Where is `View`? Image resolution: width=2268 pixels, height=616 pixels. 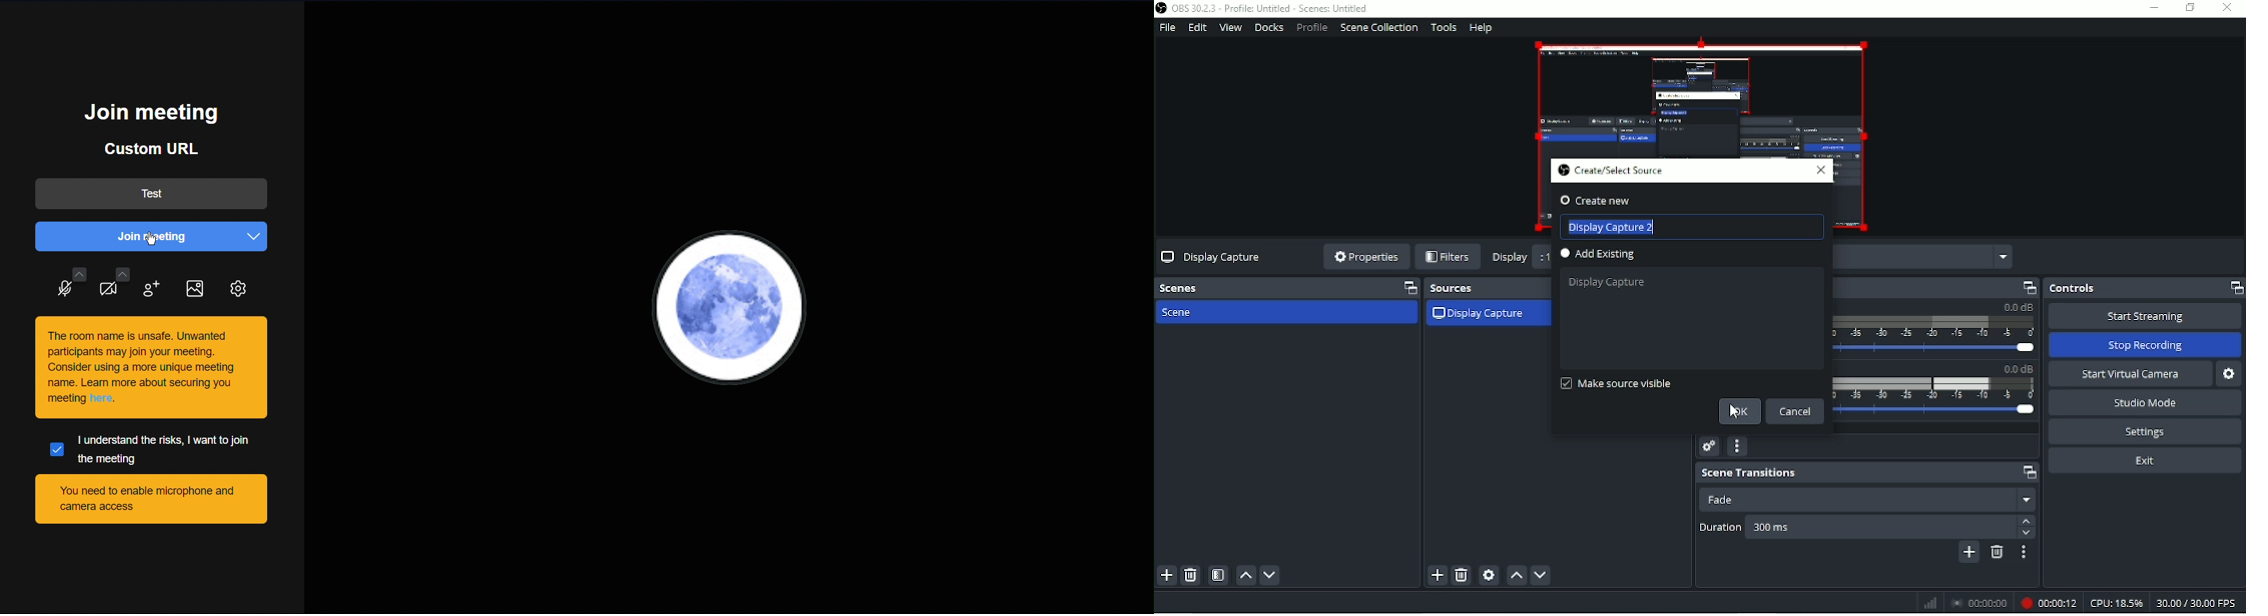 View is located at coordinates (1230, 28).